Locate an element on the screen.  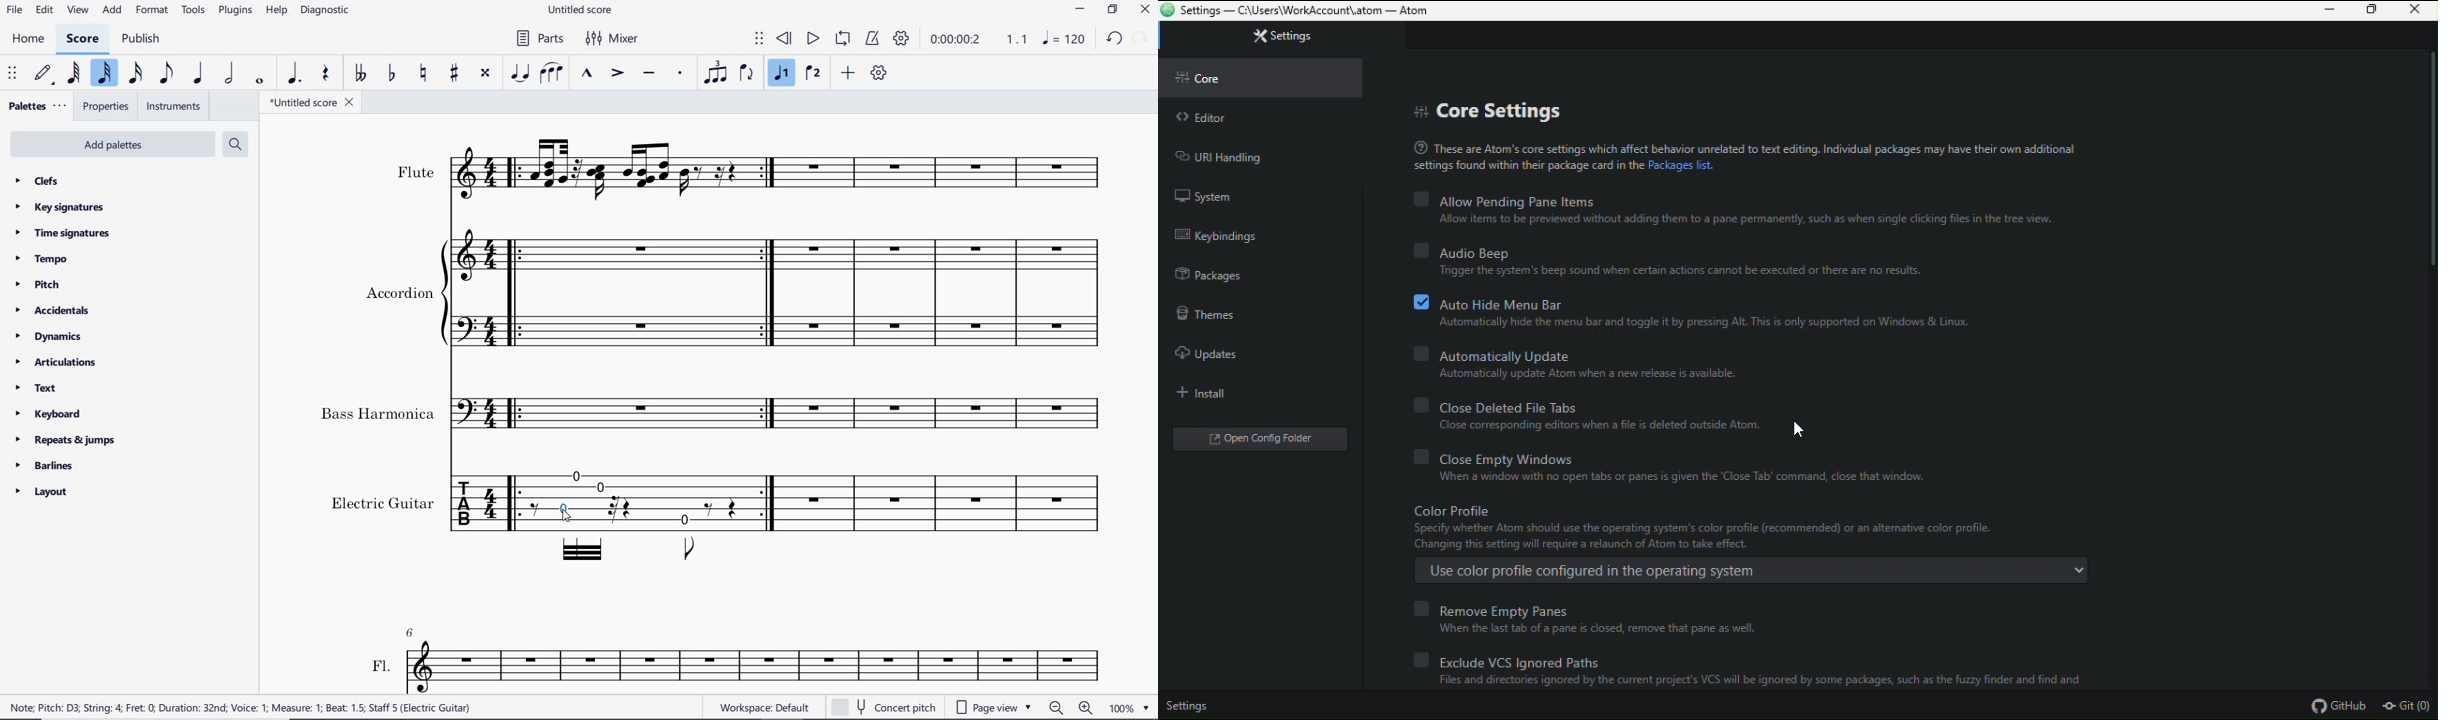
add is located at coordinates (850, 74).